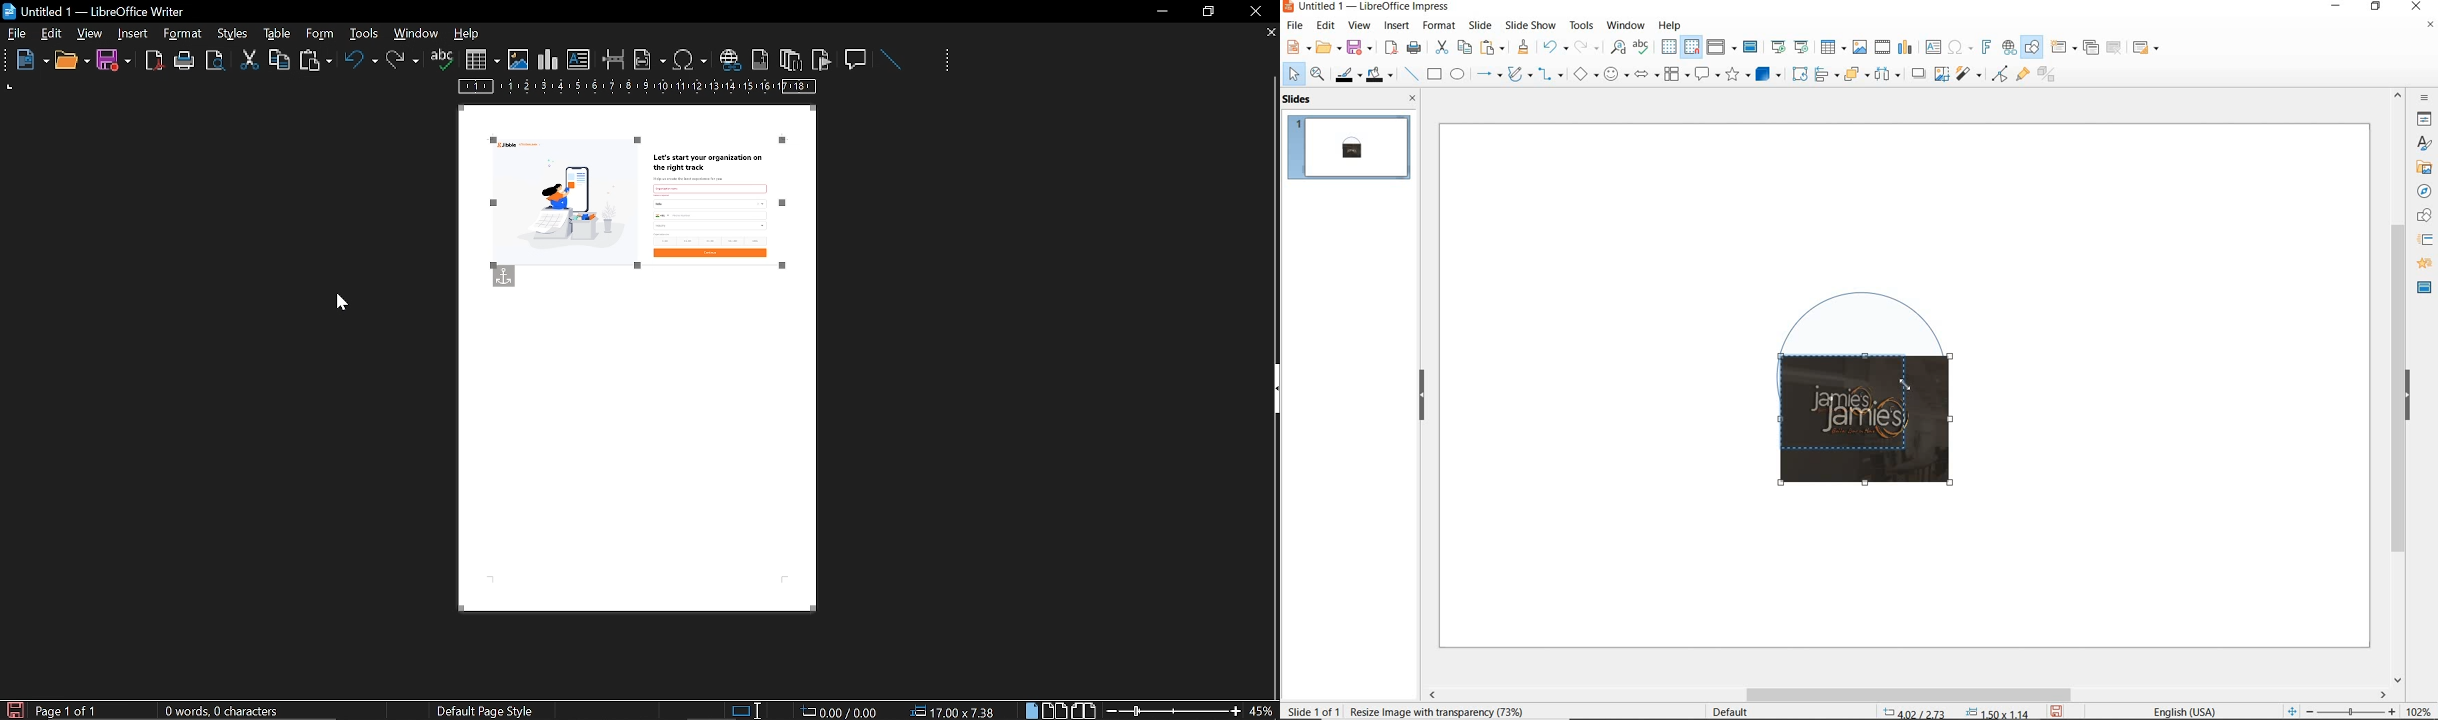 The width and height of the screenshot is (2464, 728). Describe the element at coordinates (470, 35) in the screenshot. I see `help` at that location.